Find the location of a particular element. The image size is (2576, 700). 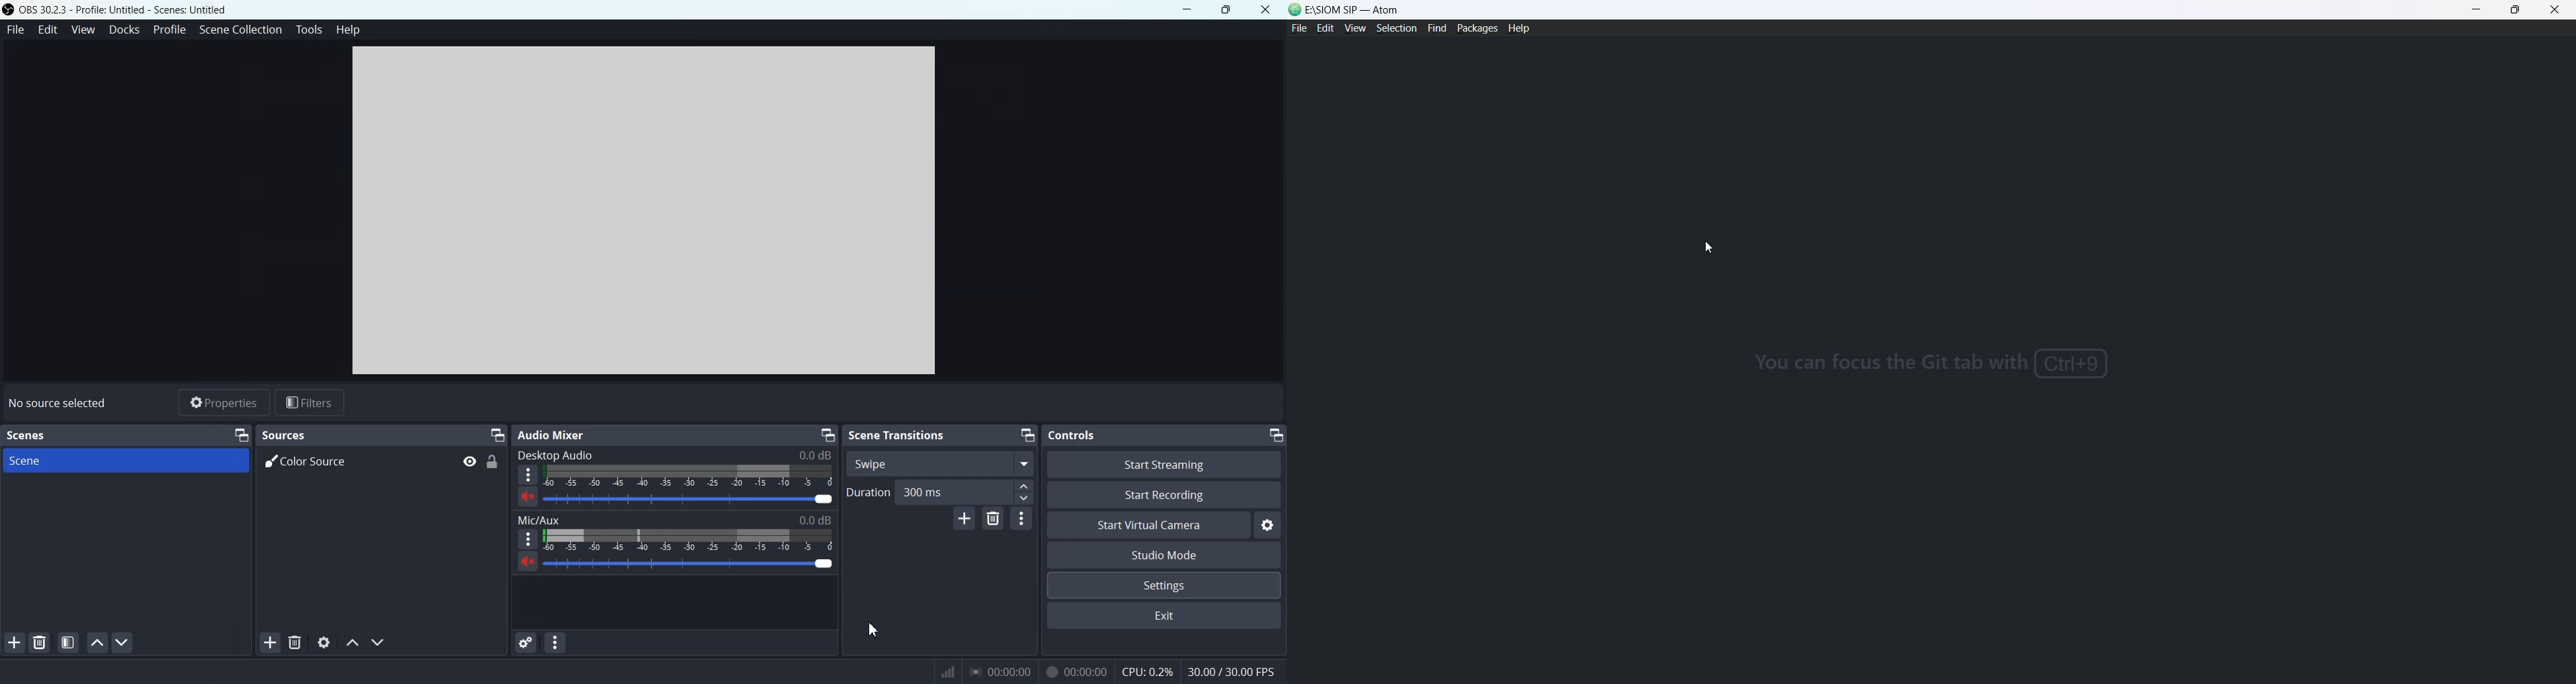

Minimize is located at coordinates (826, 434).